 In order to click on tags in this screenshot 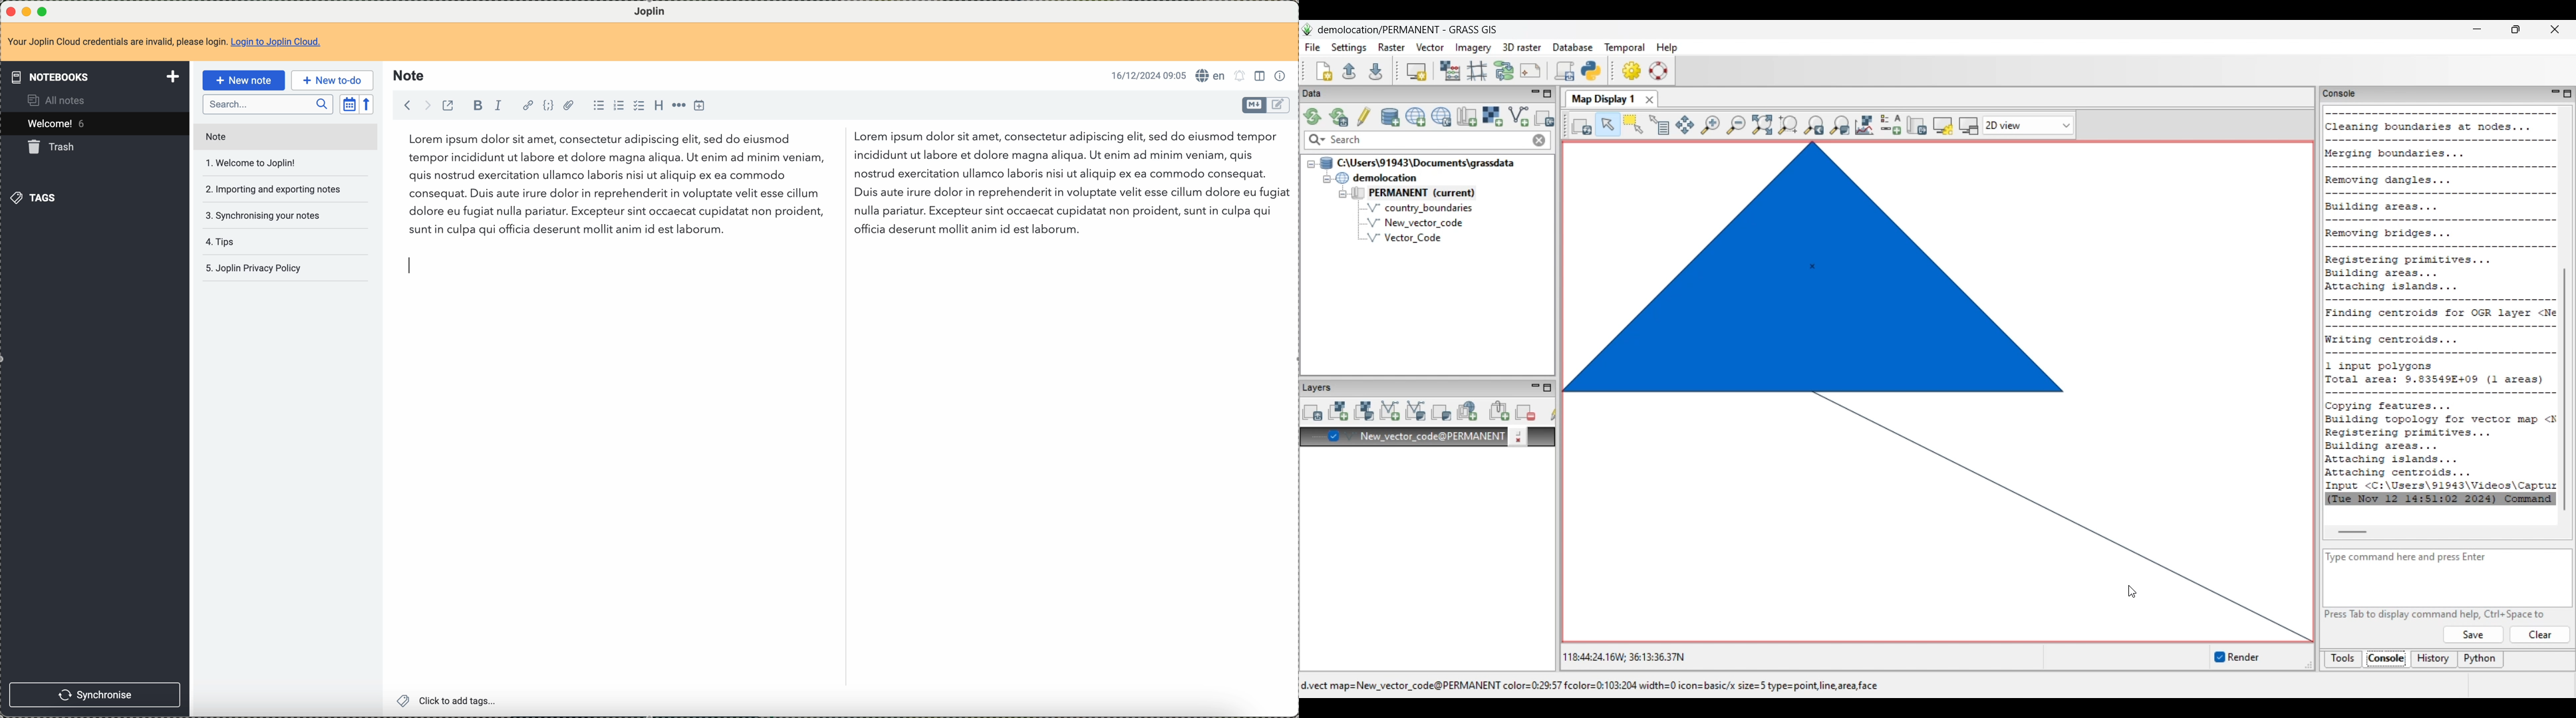, I will do `click(36, 197)`.